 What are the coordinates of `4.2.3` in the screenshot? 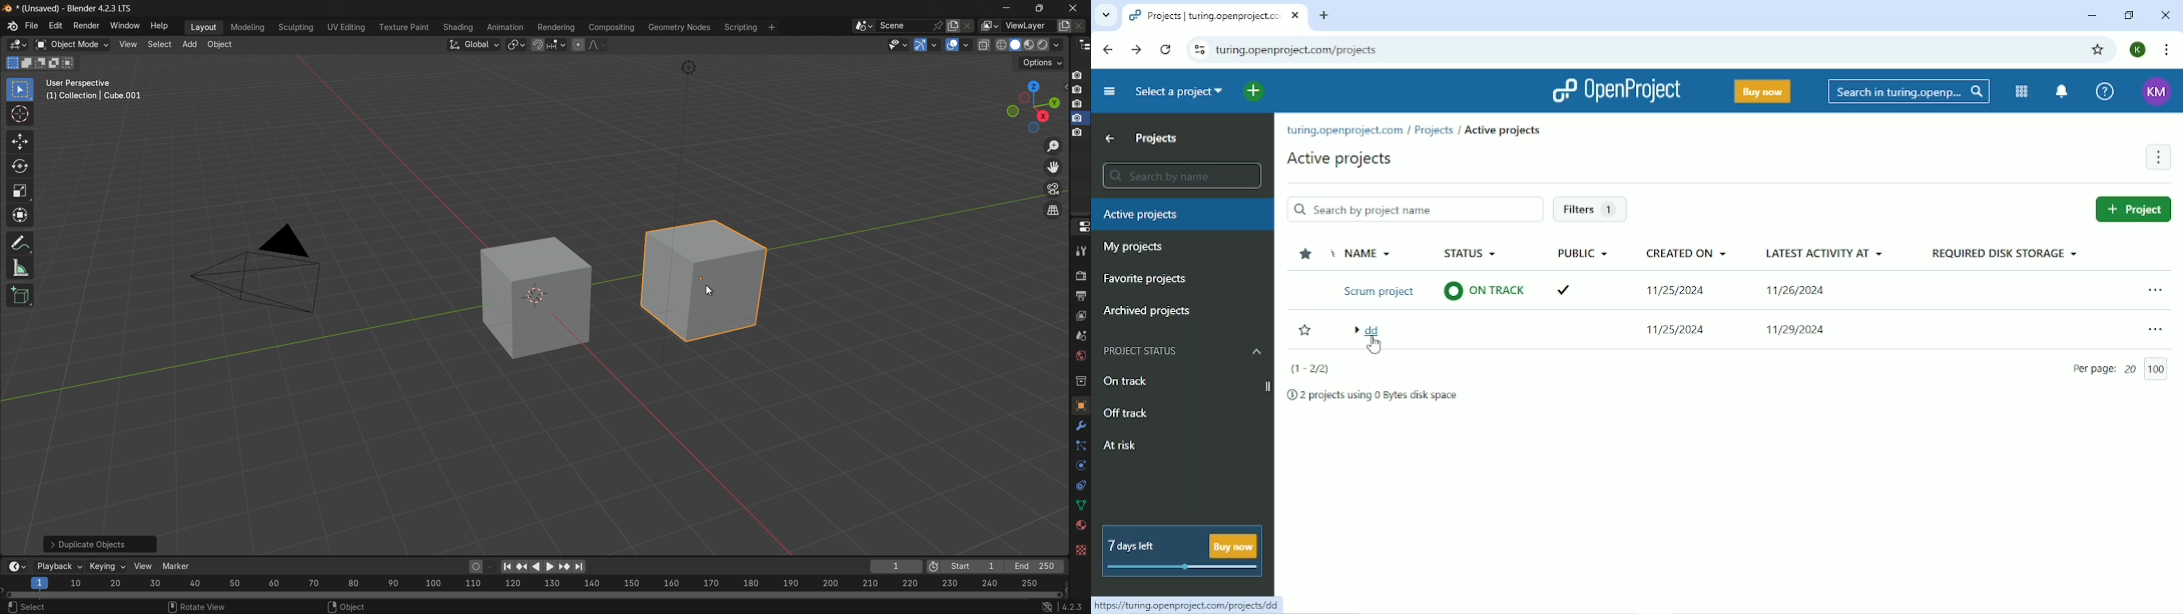 It's located at (1064, 606).